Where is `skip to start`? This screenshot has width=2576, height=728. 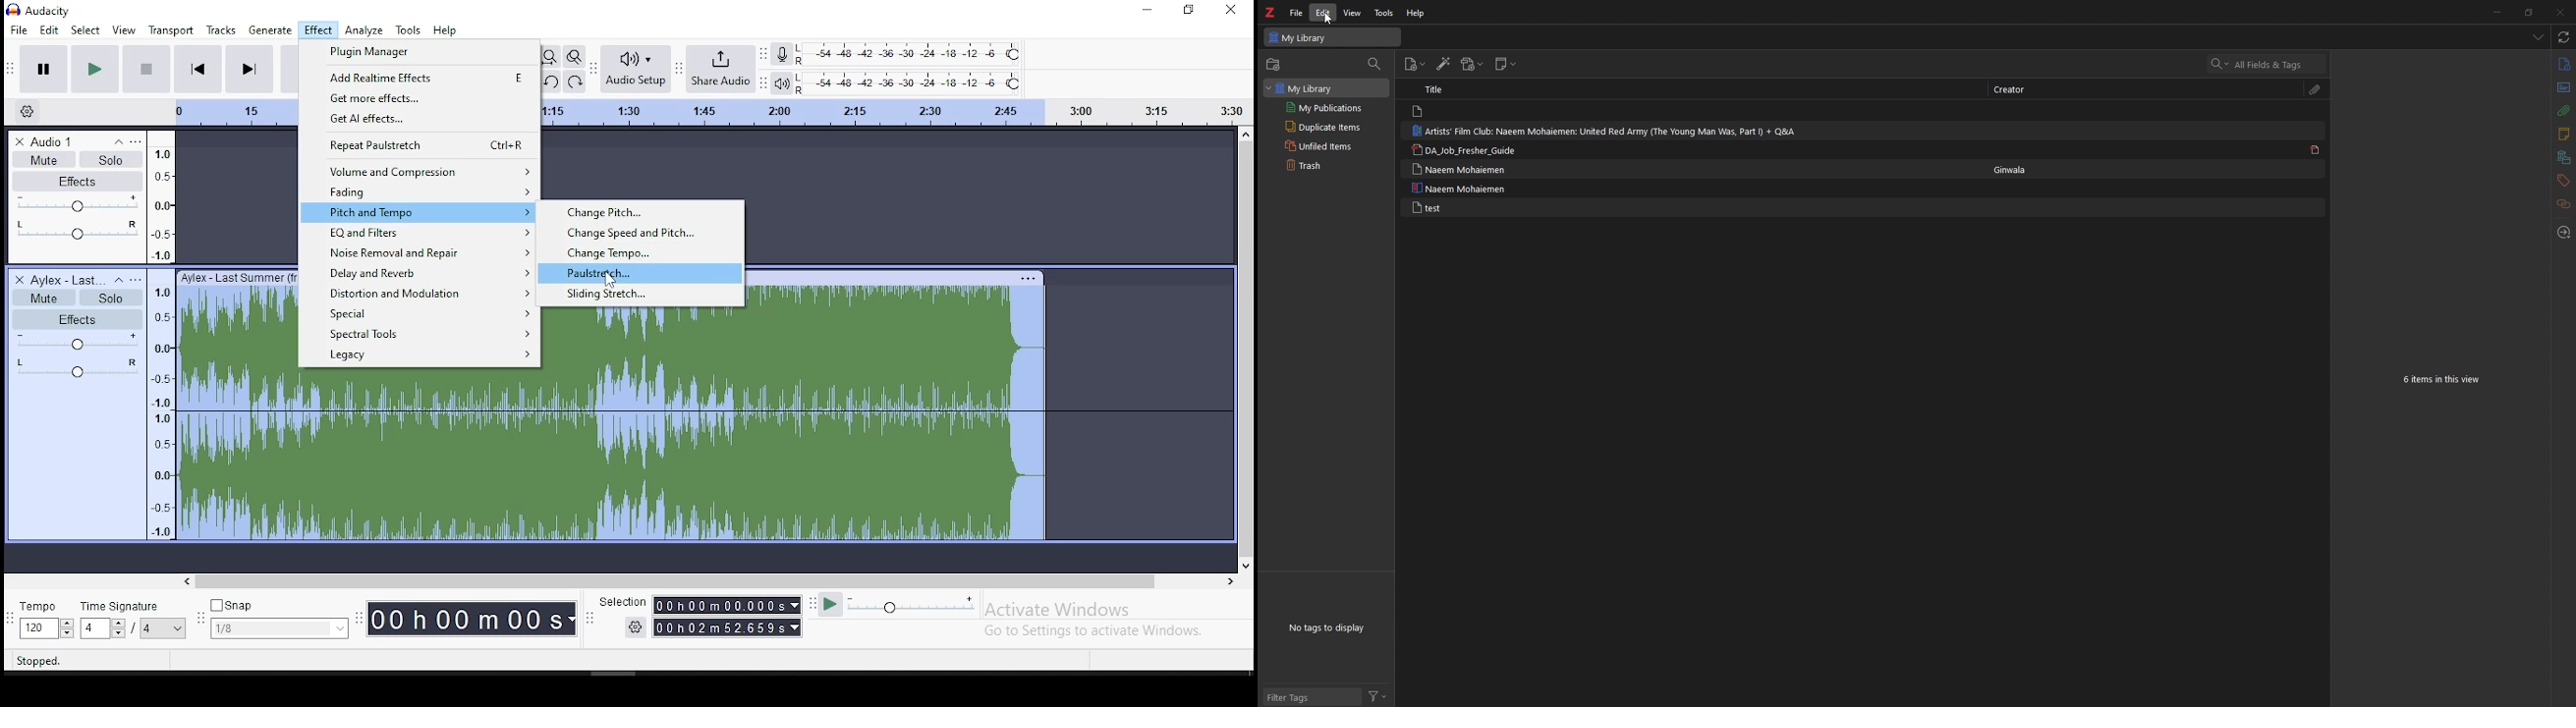 skip to start is located at coordinates (199, 69).